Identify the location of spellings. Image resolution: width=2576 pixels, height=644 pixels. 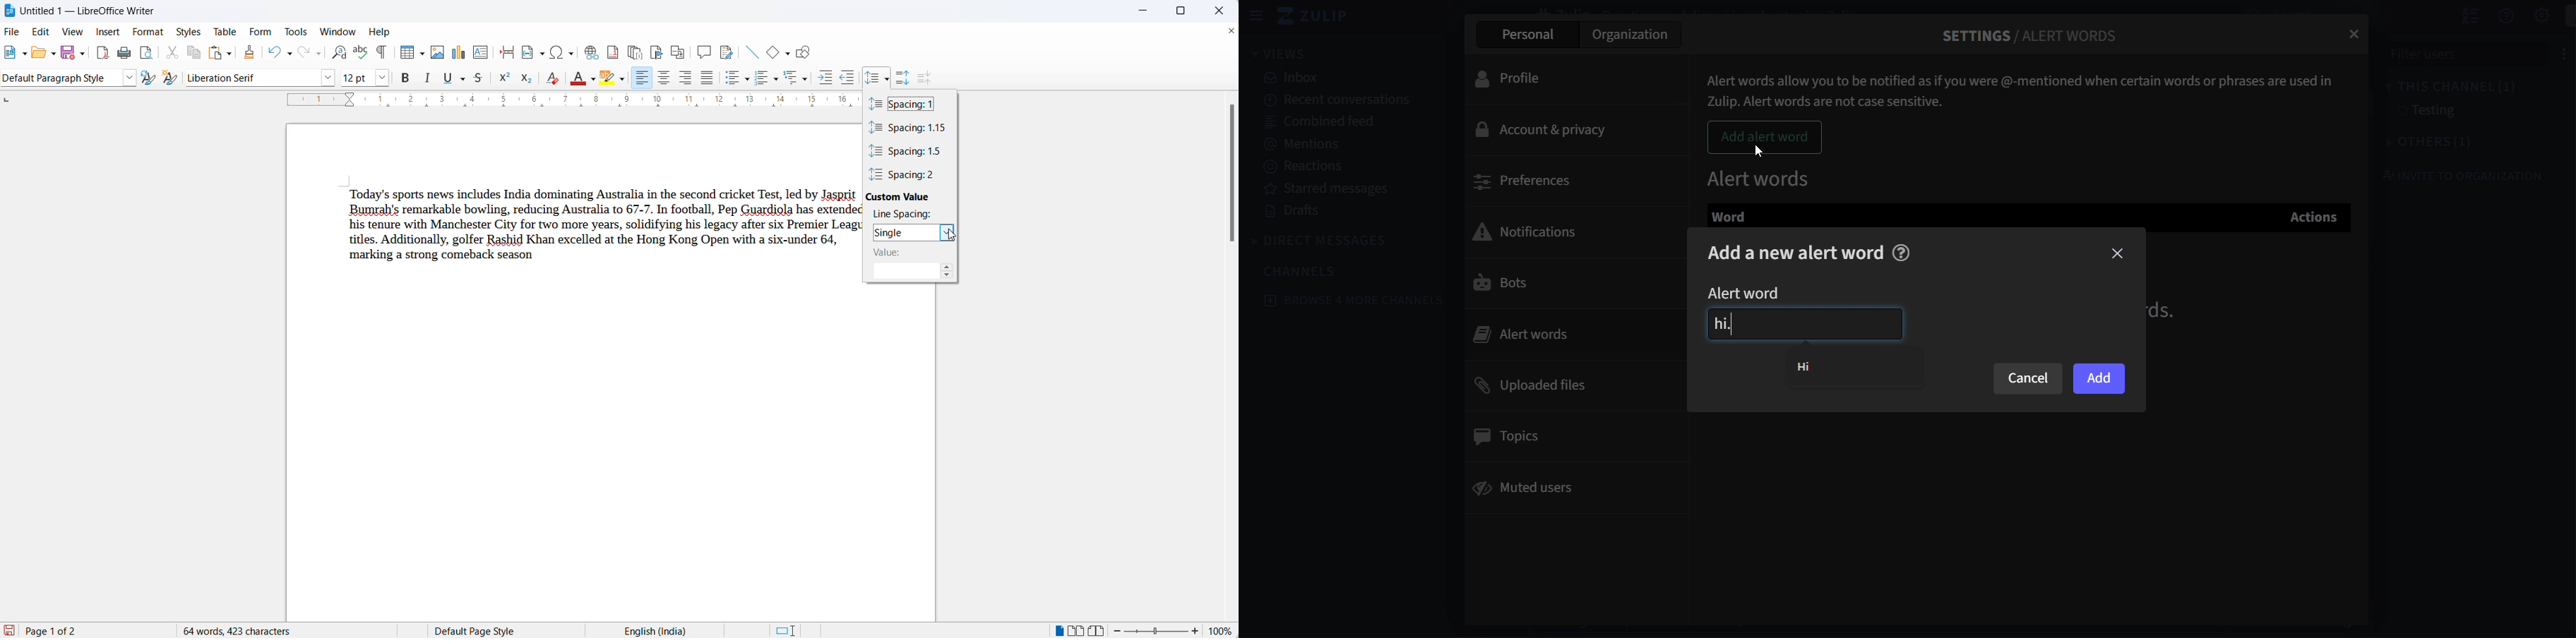
(360, 53).